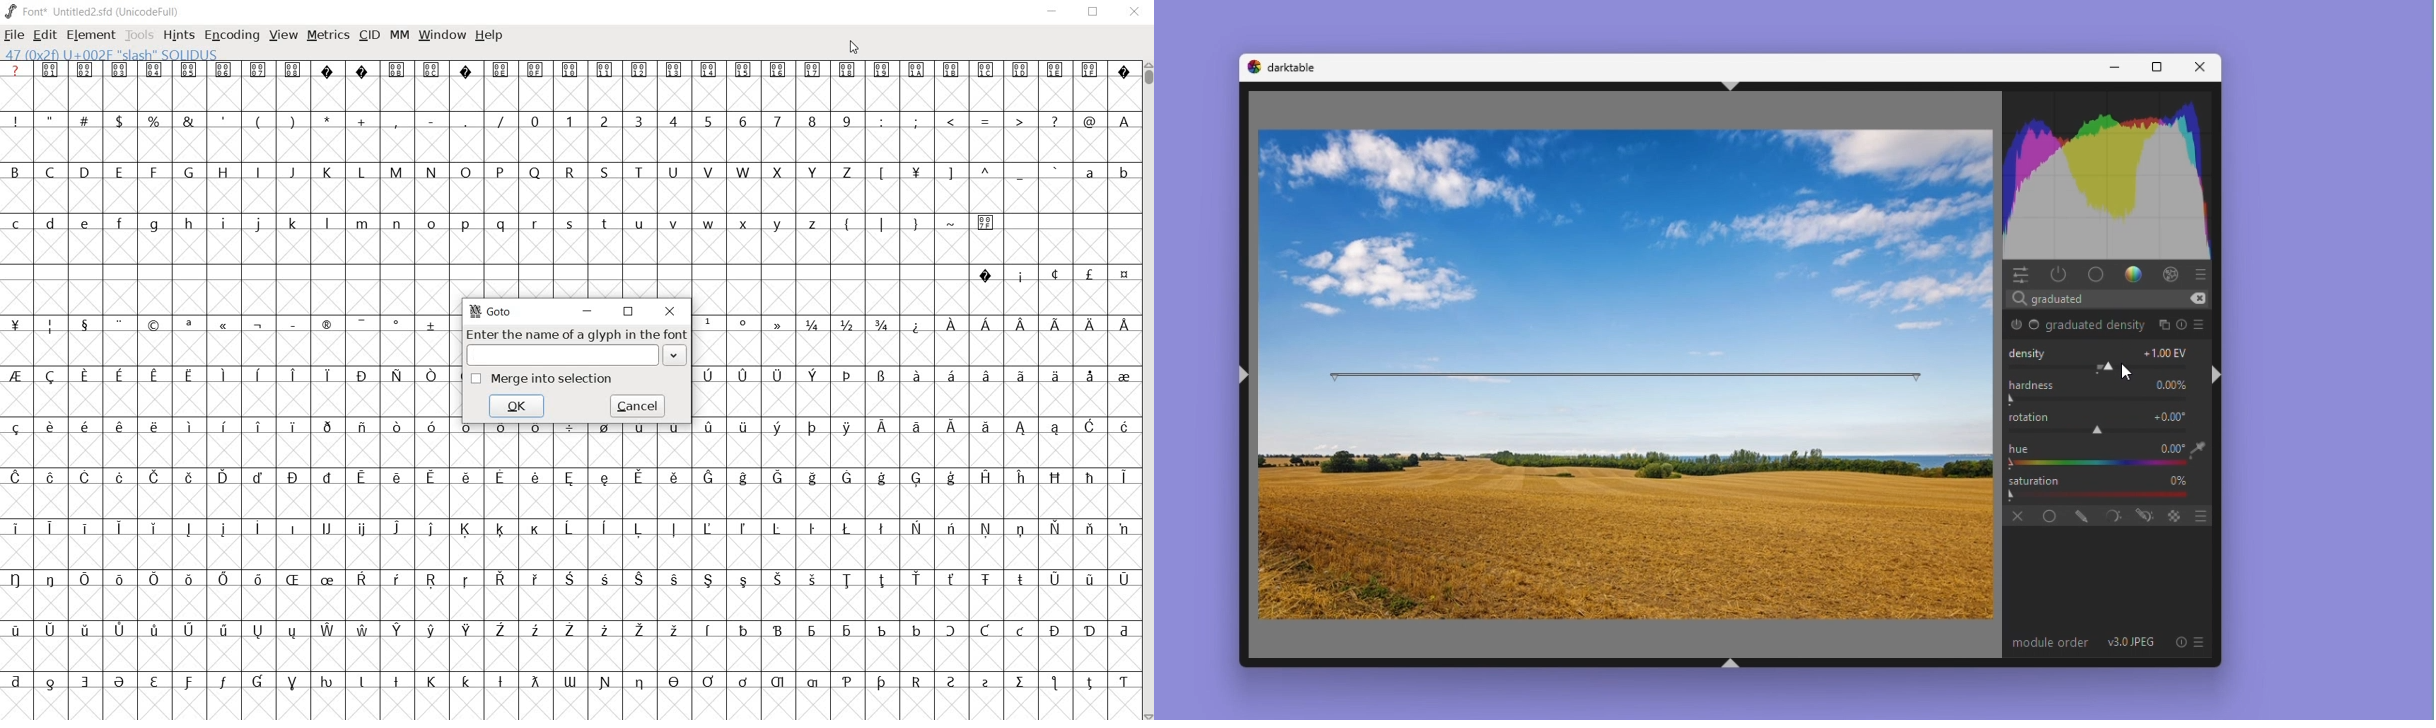 Image resolution: width=2436 pixels, height=728 pixels. I want to click on empty cells, so click(571, 702).